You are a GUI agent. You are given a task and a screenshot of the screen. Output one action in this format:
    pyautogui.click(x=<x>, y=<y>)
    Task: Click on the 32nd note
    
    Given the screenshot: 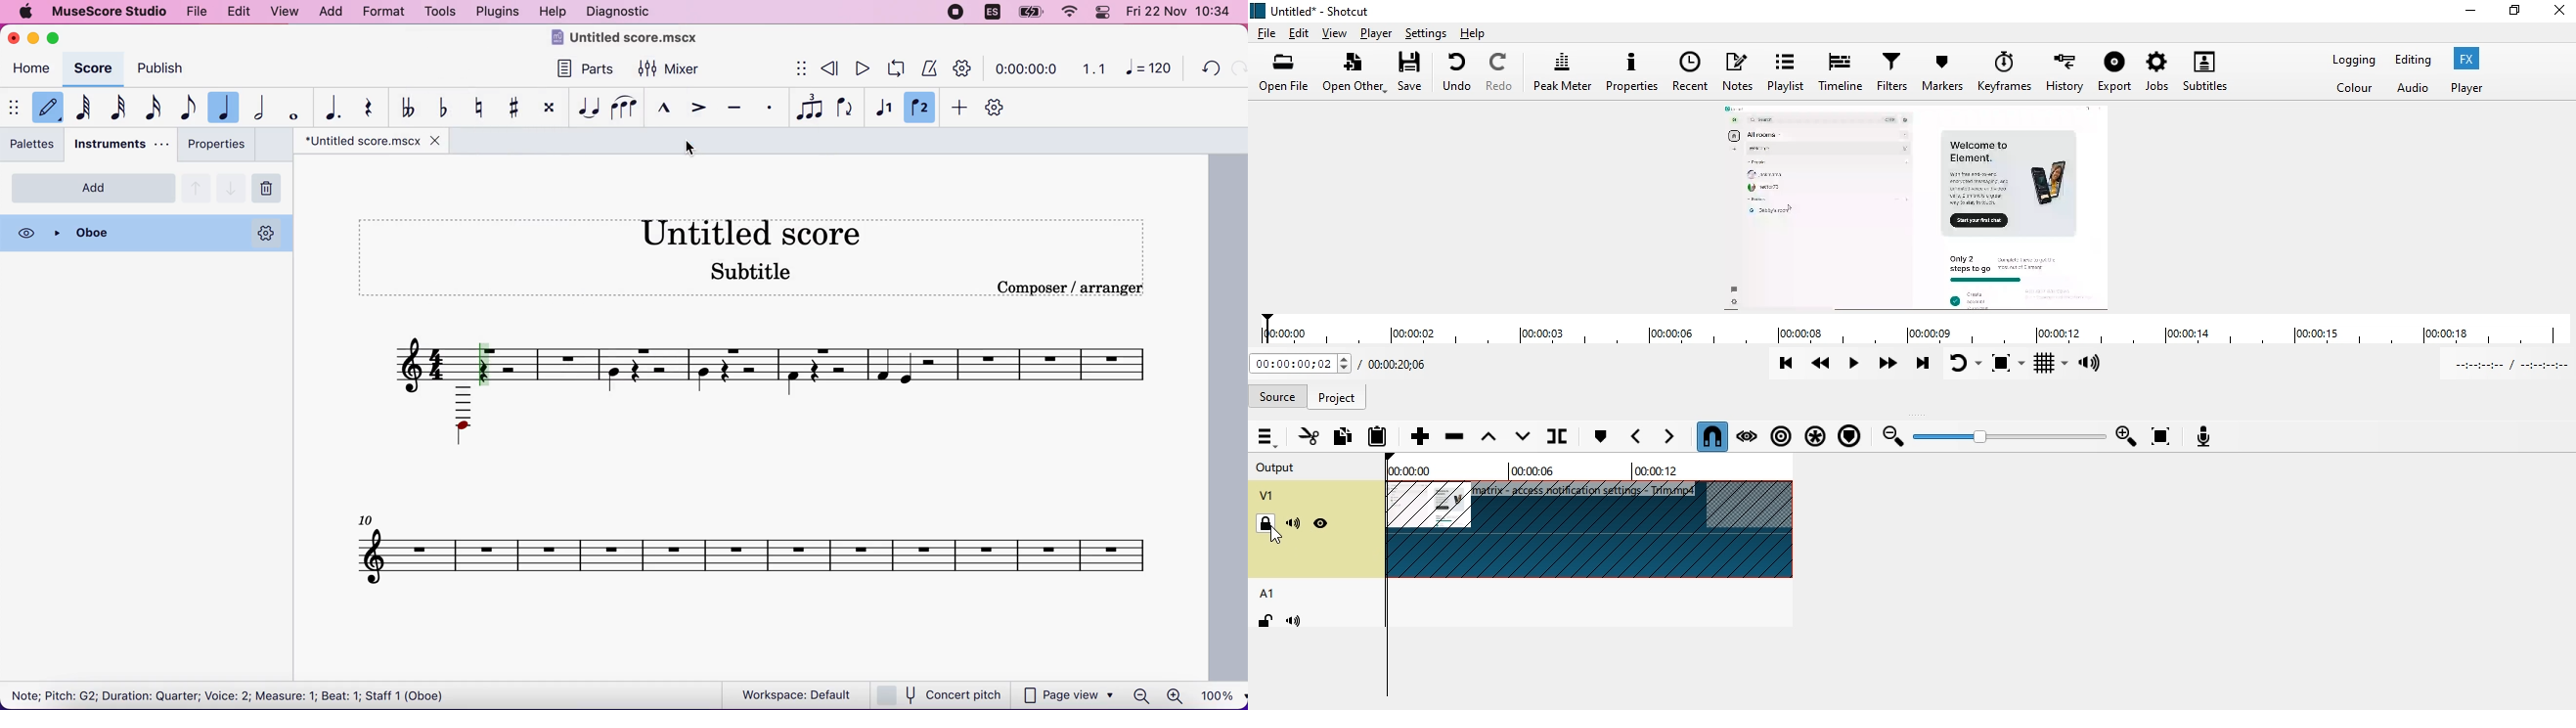 What is the action you would take?
    pyautogui.click(x=124, y=108)
    